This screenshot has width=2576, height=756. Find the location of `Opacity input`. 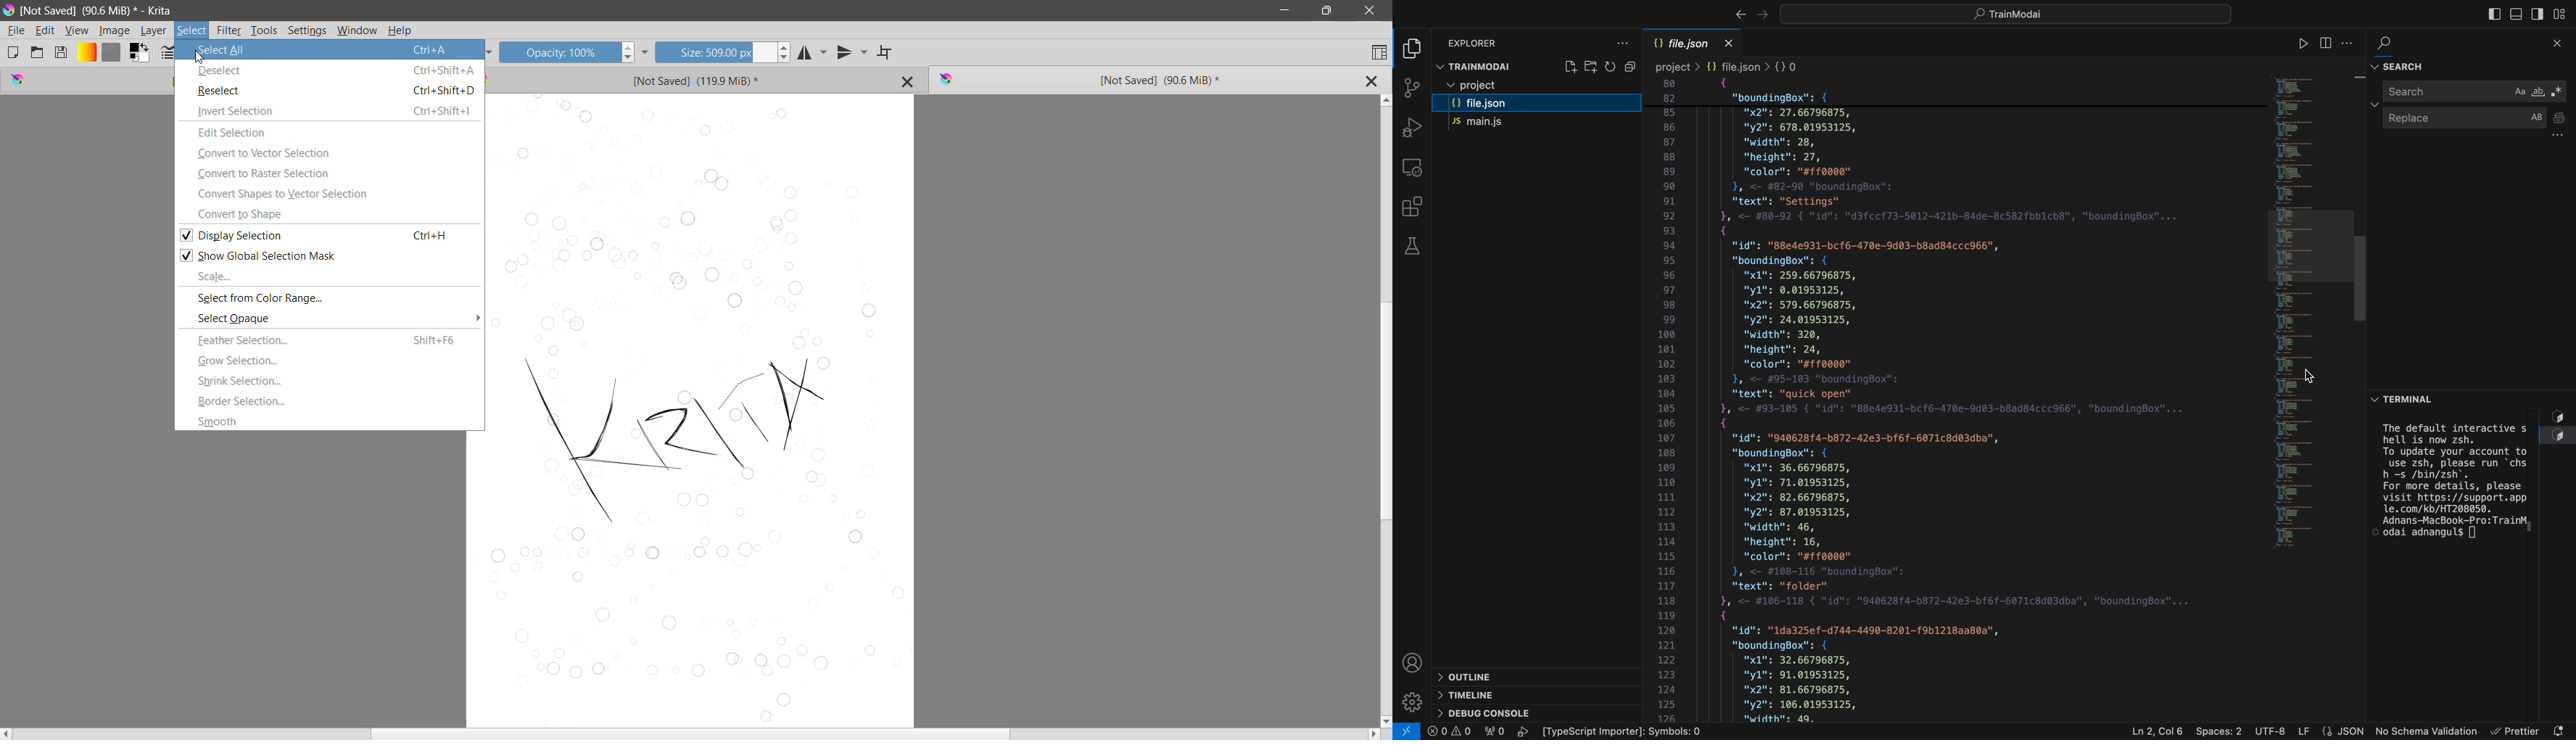

Opacity input is located at coordinates (558, 52).